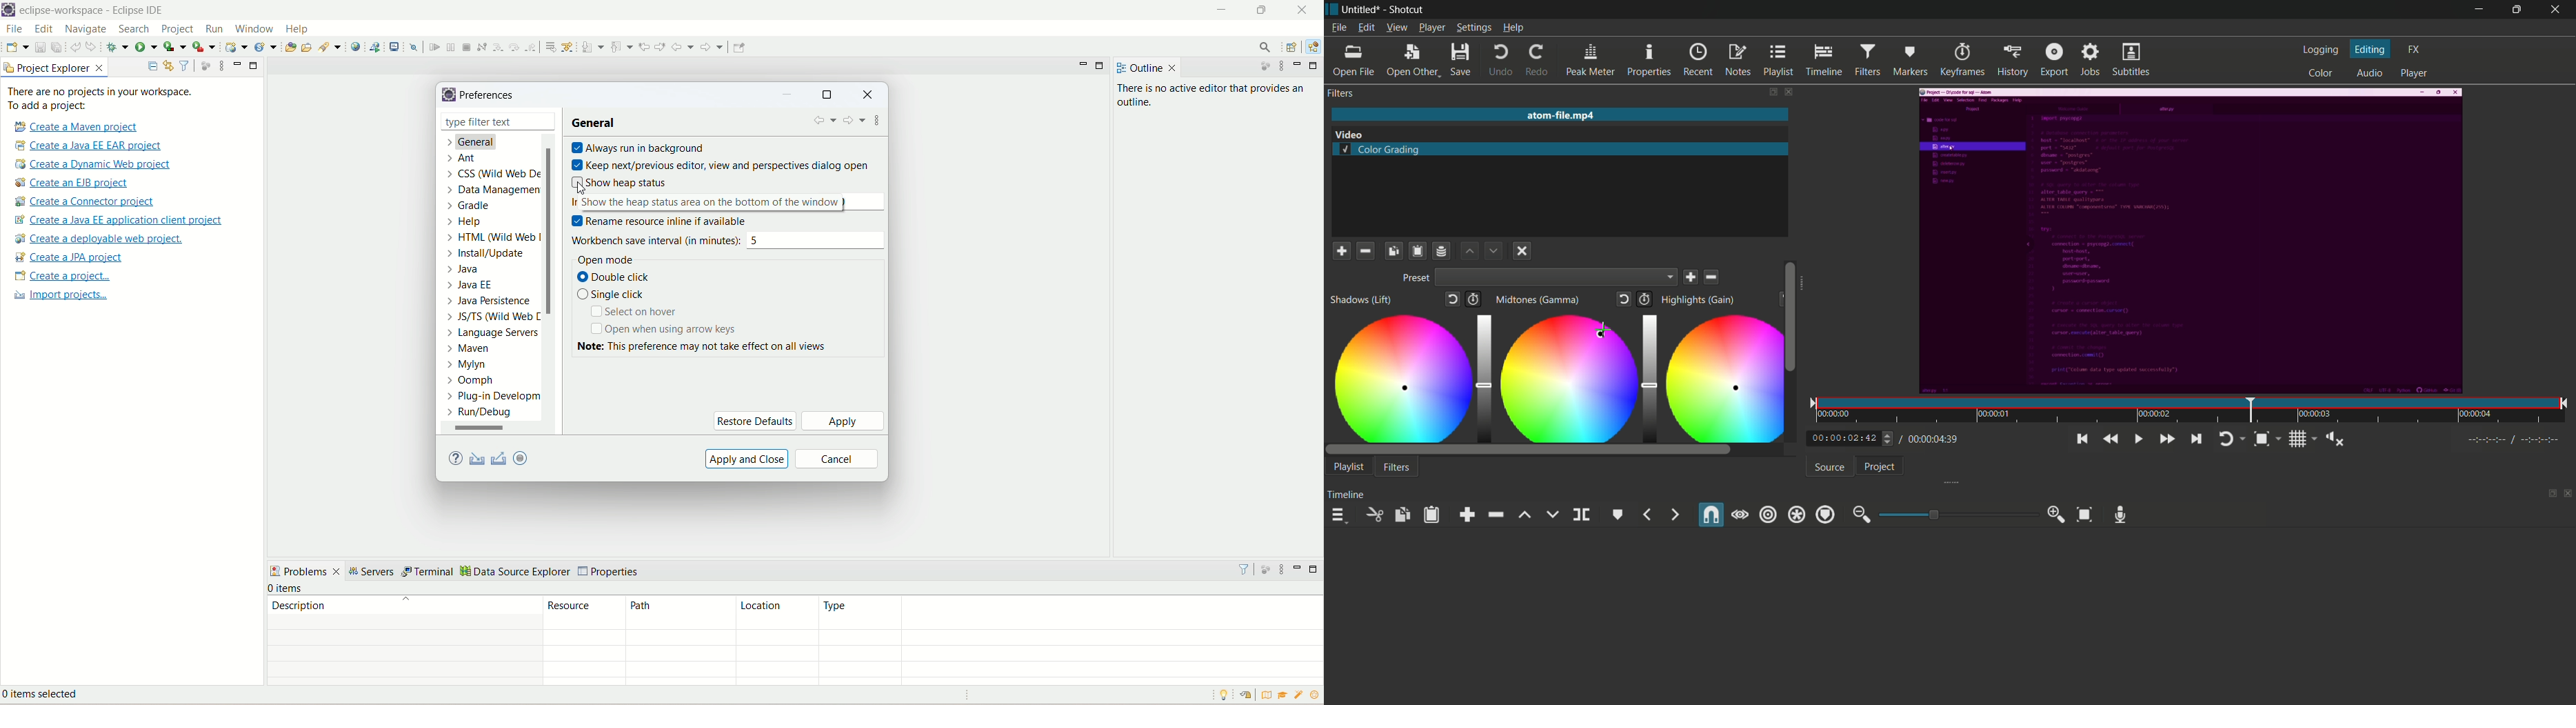 This screenshot has height=728, width=2576. I want to click on source, so click(1830, 467).